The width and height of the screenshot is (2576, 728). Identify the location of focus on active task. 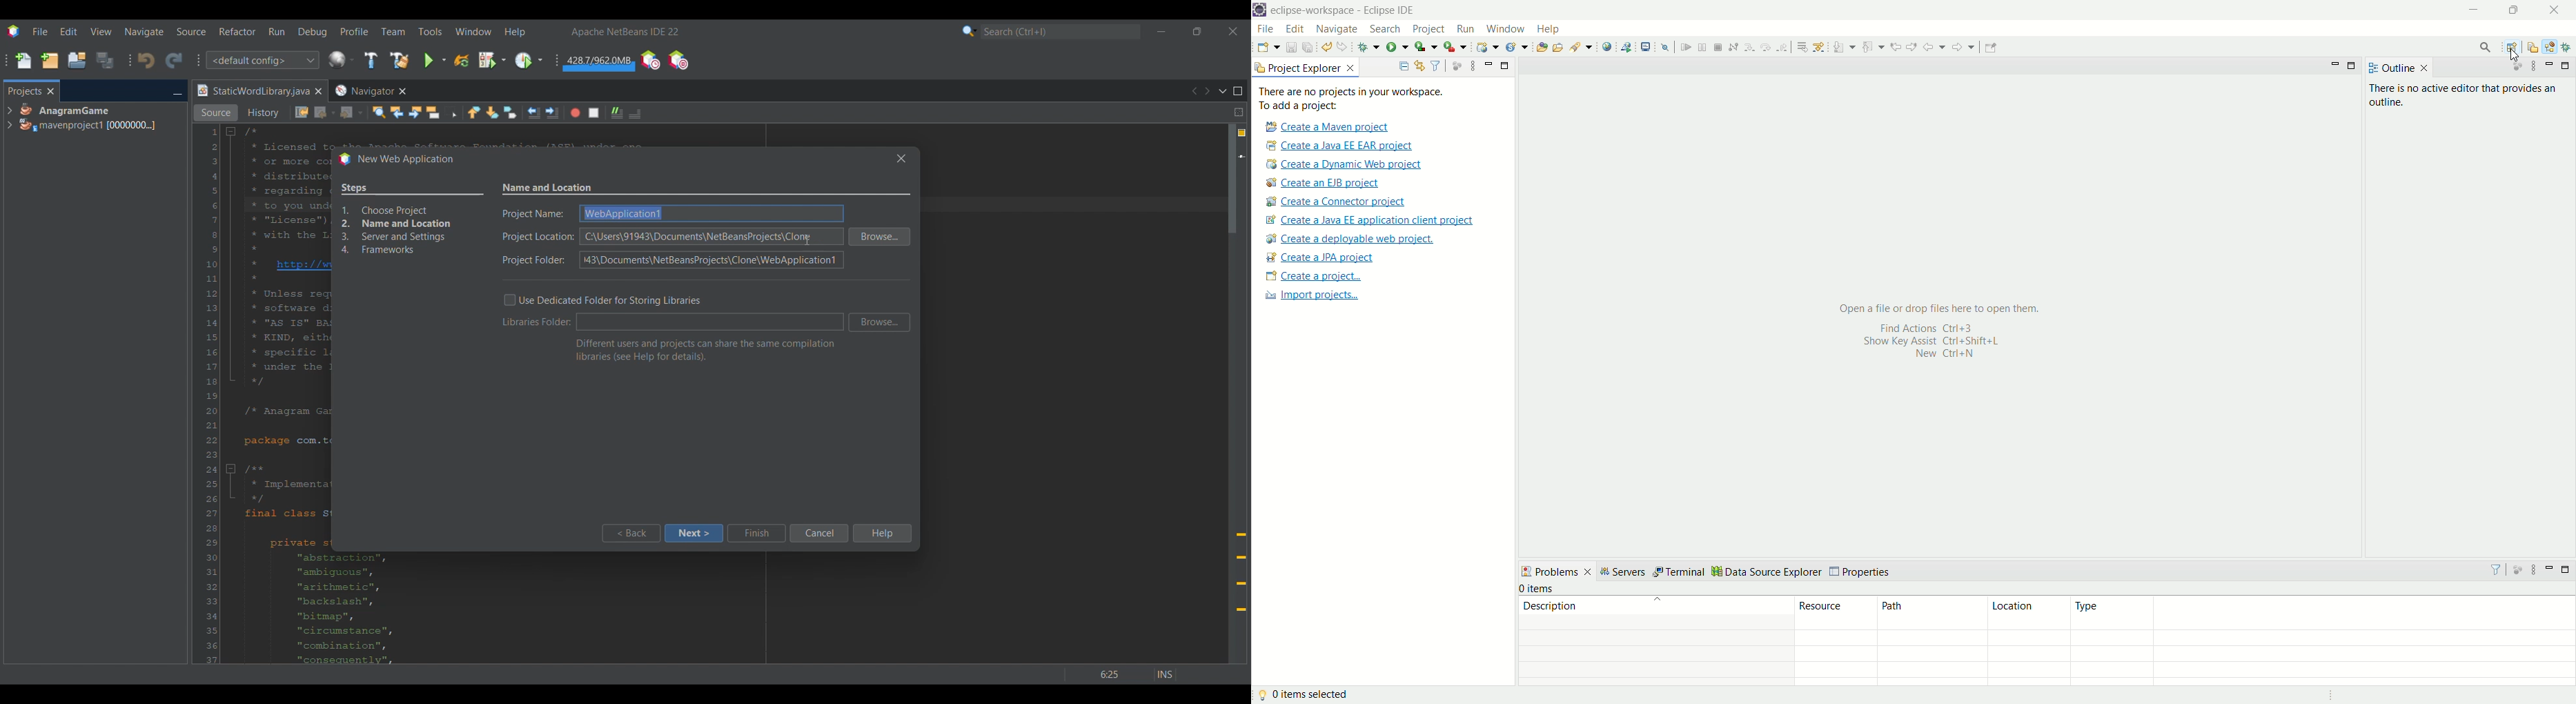
(2515, 67).